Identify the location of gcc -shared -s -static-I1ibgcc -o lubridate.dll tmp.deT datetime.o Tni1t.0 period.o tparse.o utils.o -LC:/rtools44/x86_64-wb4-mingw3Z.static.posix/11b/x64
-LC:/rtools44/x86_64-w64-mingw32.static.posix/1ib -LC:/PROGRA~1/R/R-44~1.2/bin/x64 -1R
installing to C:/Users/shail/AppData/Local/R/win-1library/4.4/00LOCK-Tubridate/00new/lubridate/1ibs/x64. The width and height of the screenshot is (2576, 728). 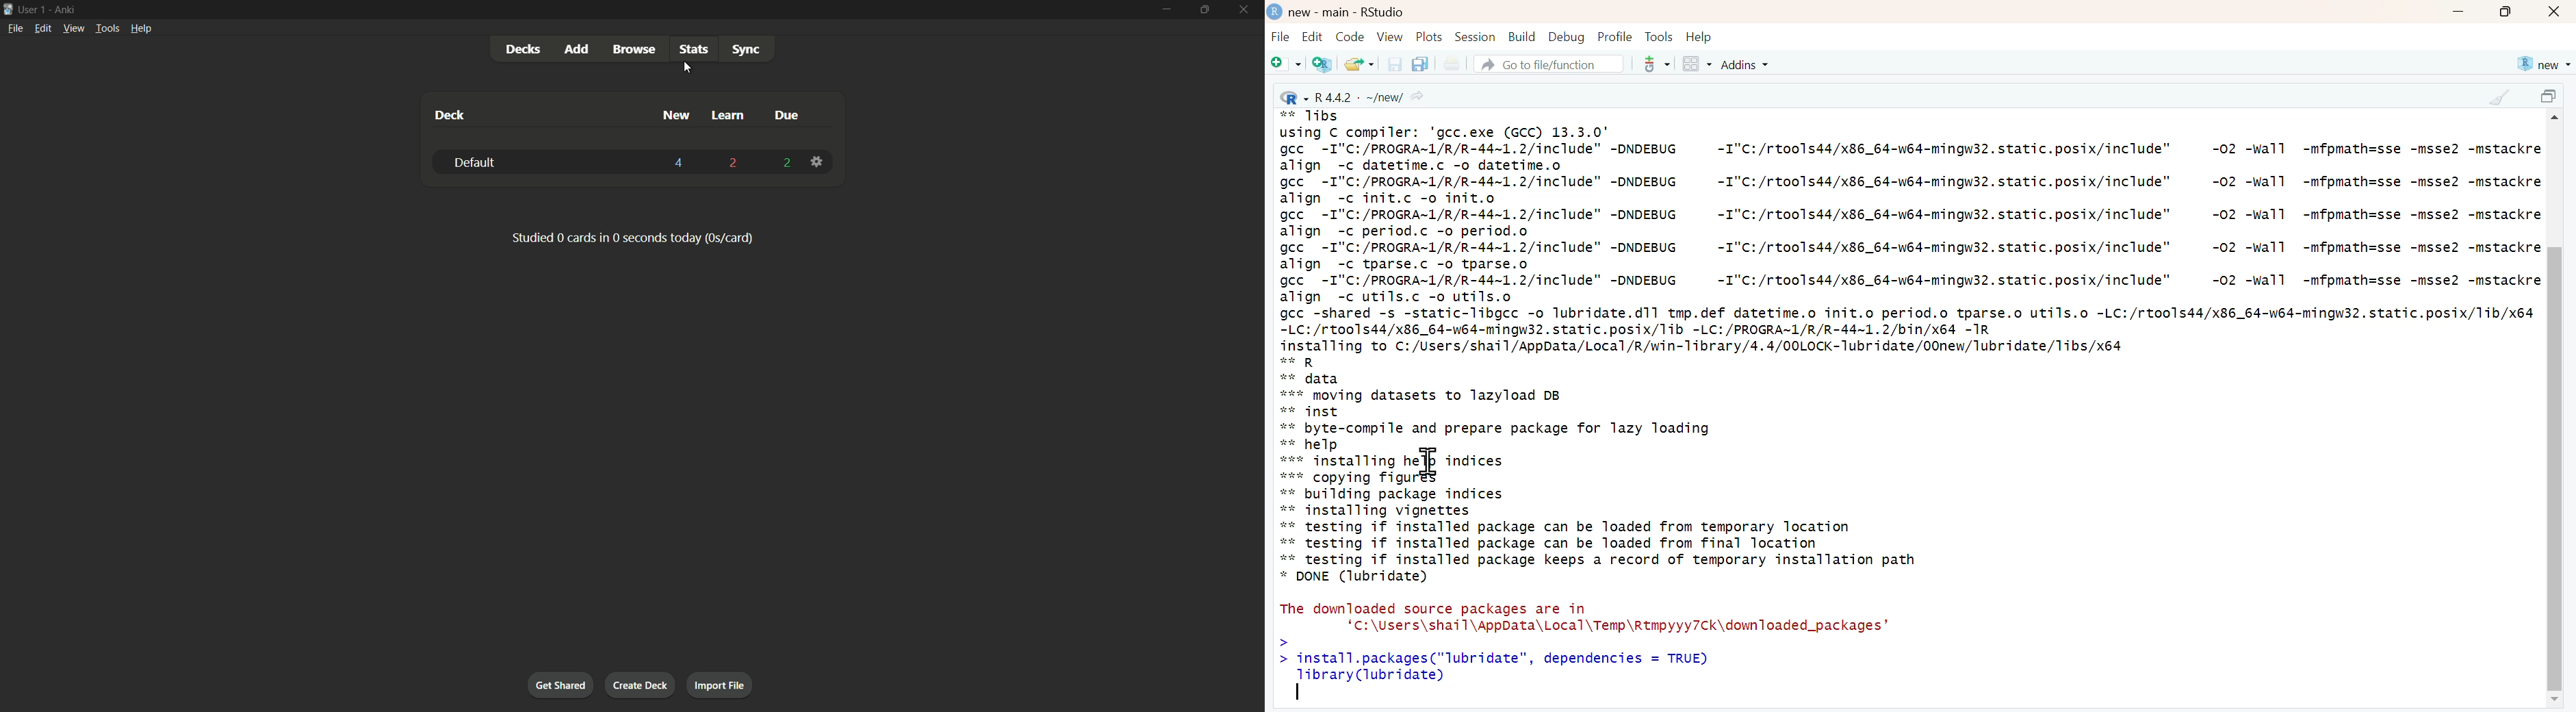
(1908, 329).